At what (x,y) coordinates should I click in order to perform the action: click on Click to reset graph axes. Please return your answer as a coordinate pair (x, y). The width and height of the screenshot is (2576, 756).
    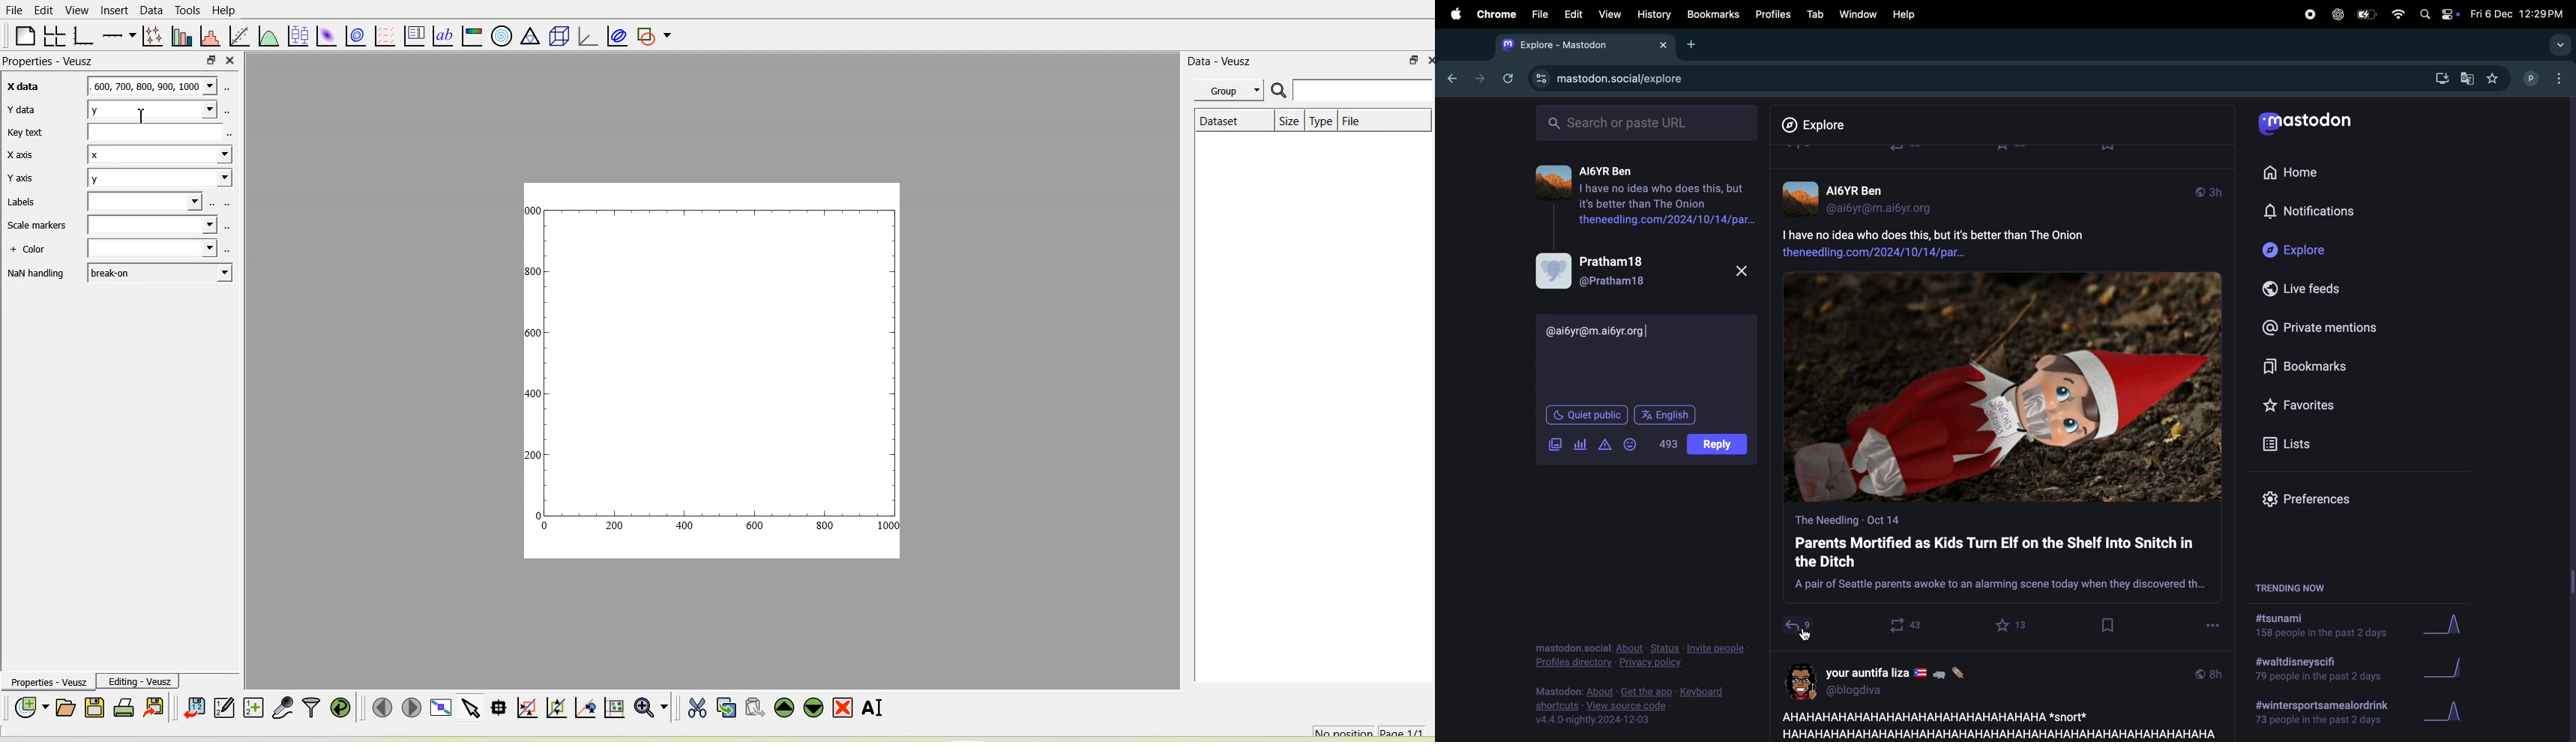
    Looking at the image, I should click on (613, 708).